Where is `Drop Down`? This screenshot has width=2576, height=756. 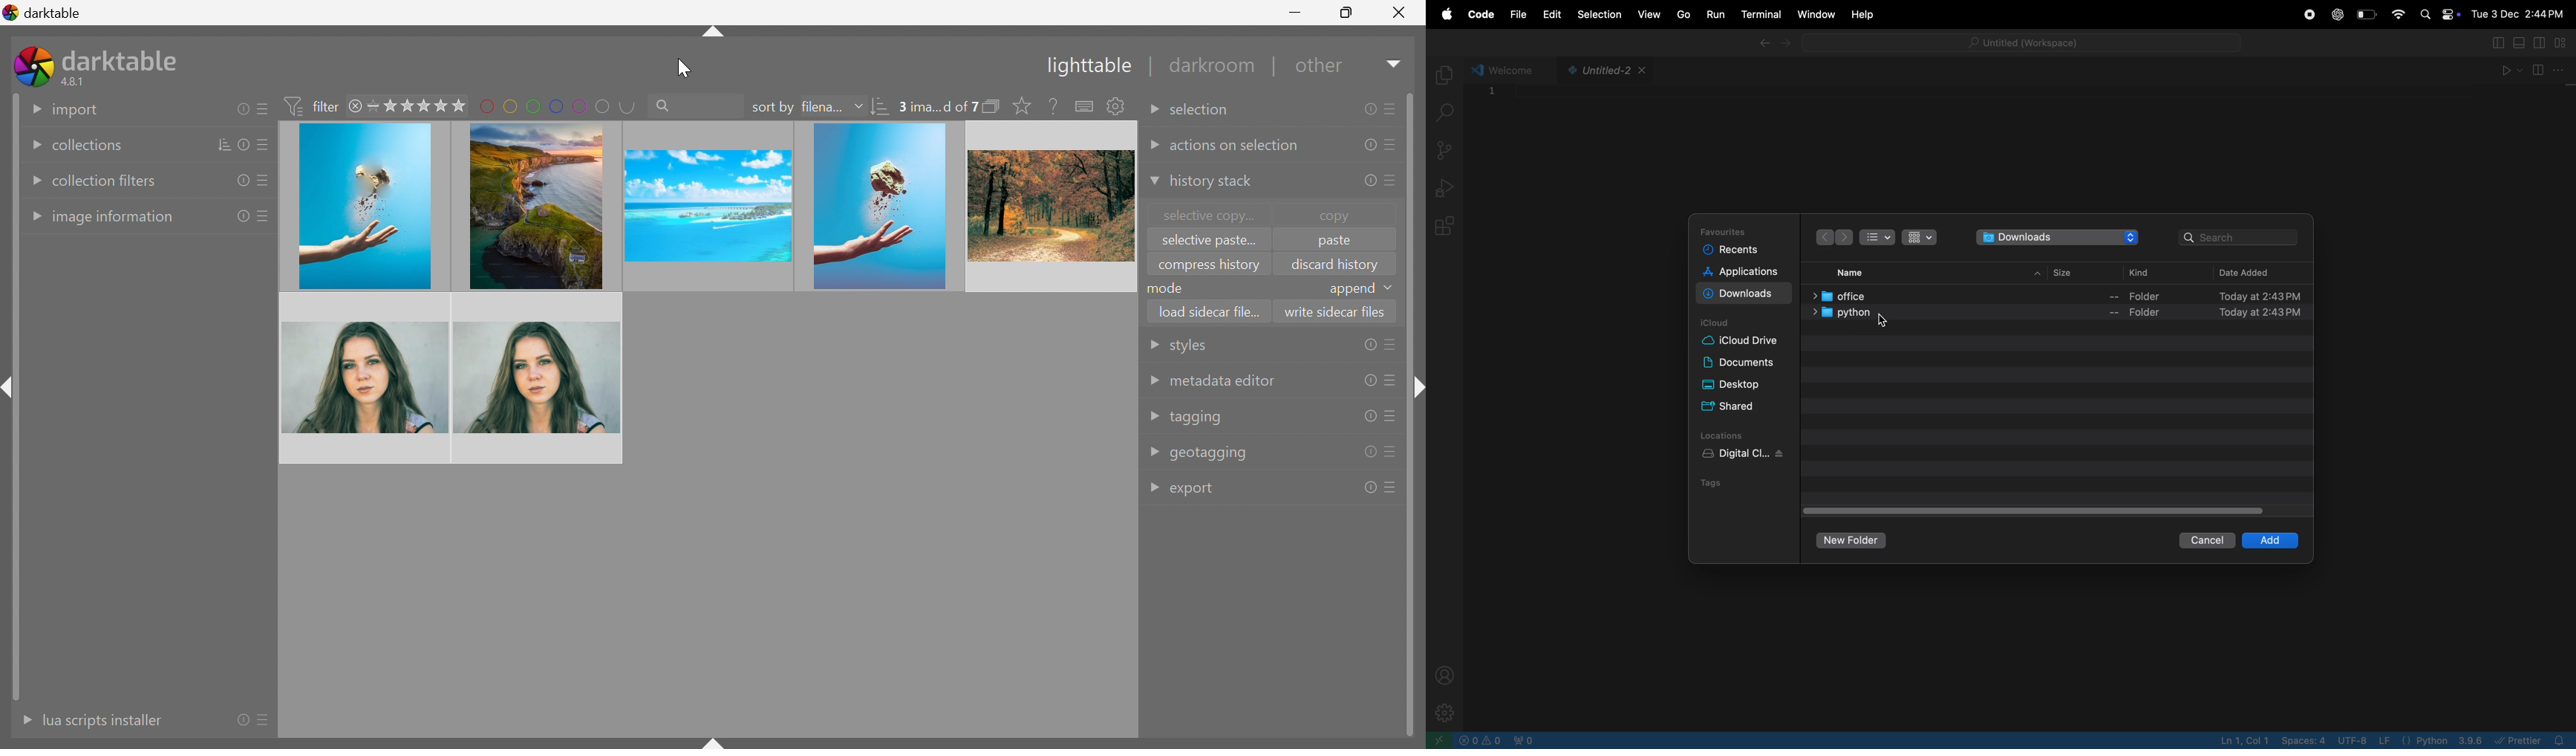 Drop Down is located at coordinates (1152, 380).